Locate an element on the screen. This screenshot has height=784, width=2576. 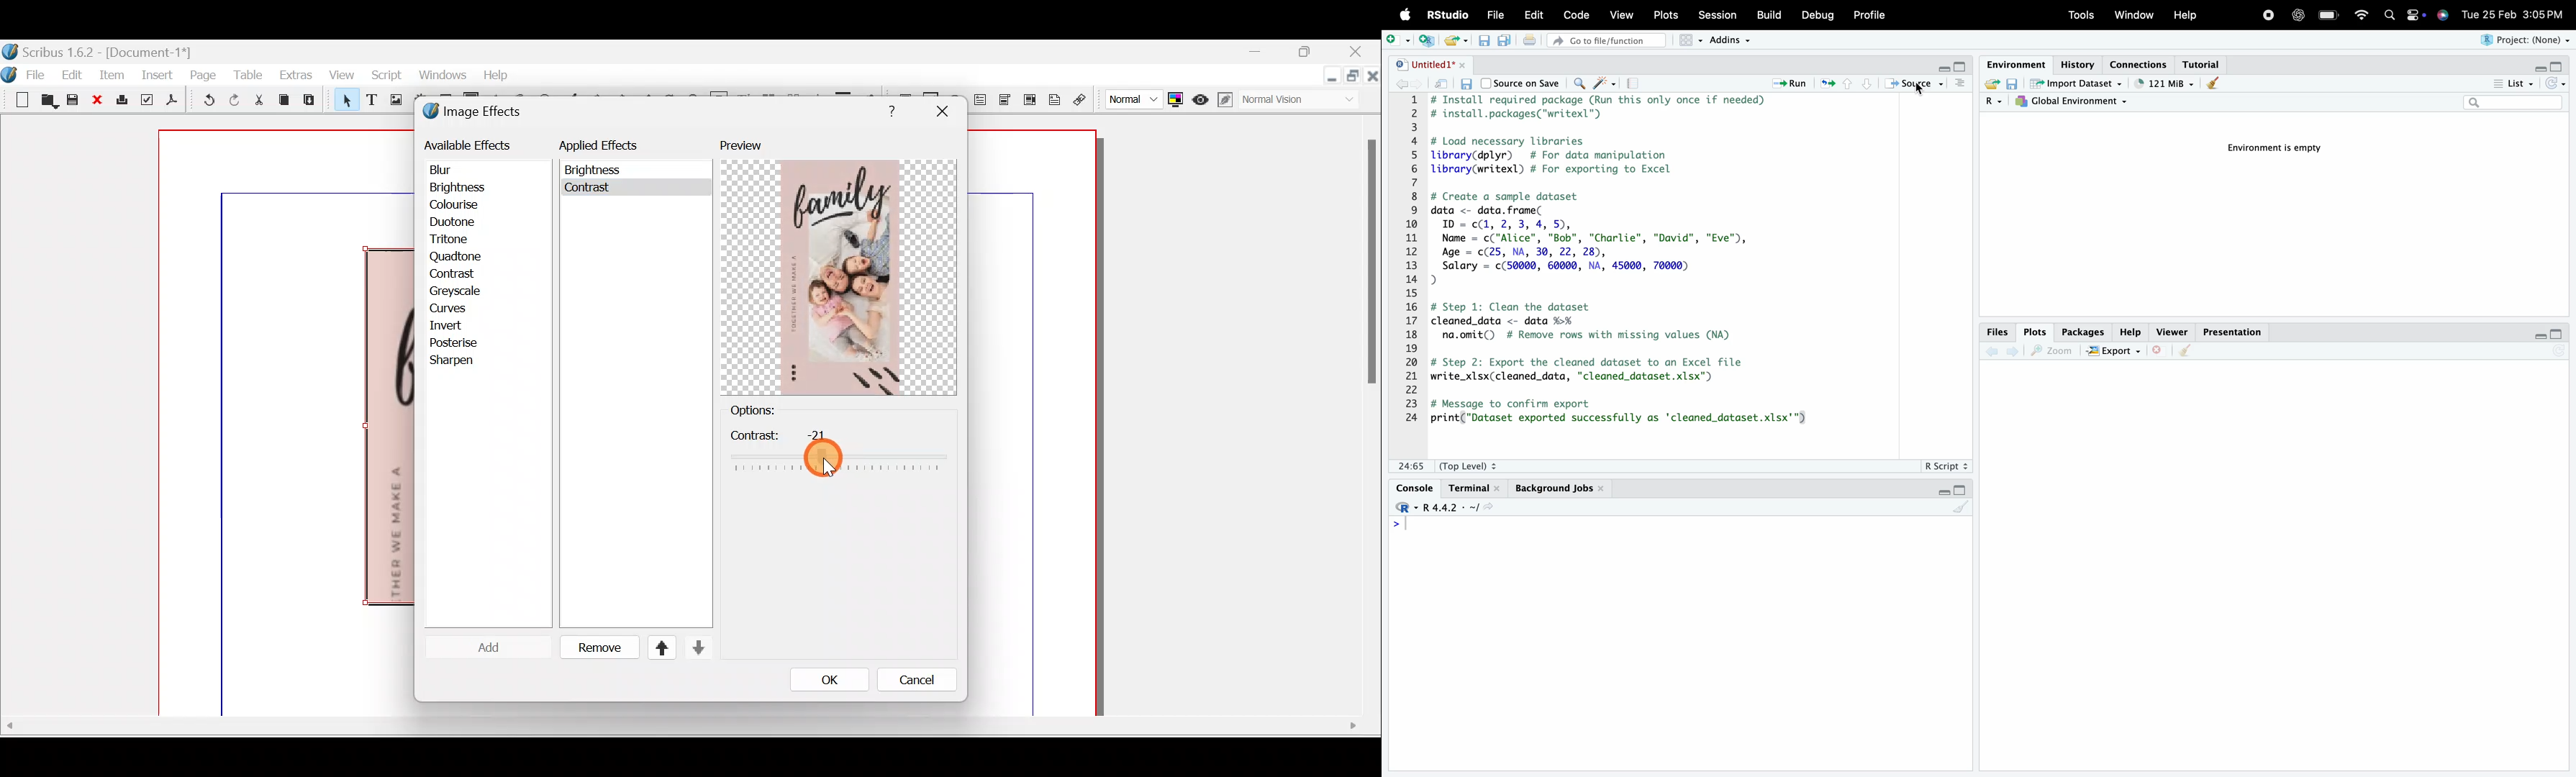
Curves is located at coordinates (458, 309).